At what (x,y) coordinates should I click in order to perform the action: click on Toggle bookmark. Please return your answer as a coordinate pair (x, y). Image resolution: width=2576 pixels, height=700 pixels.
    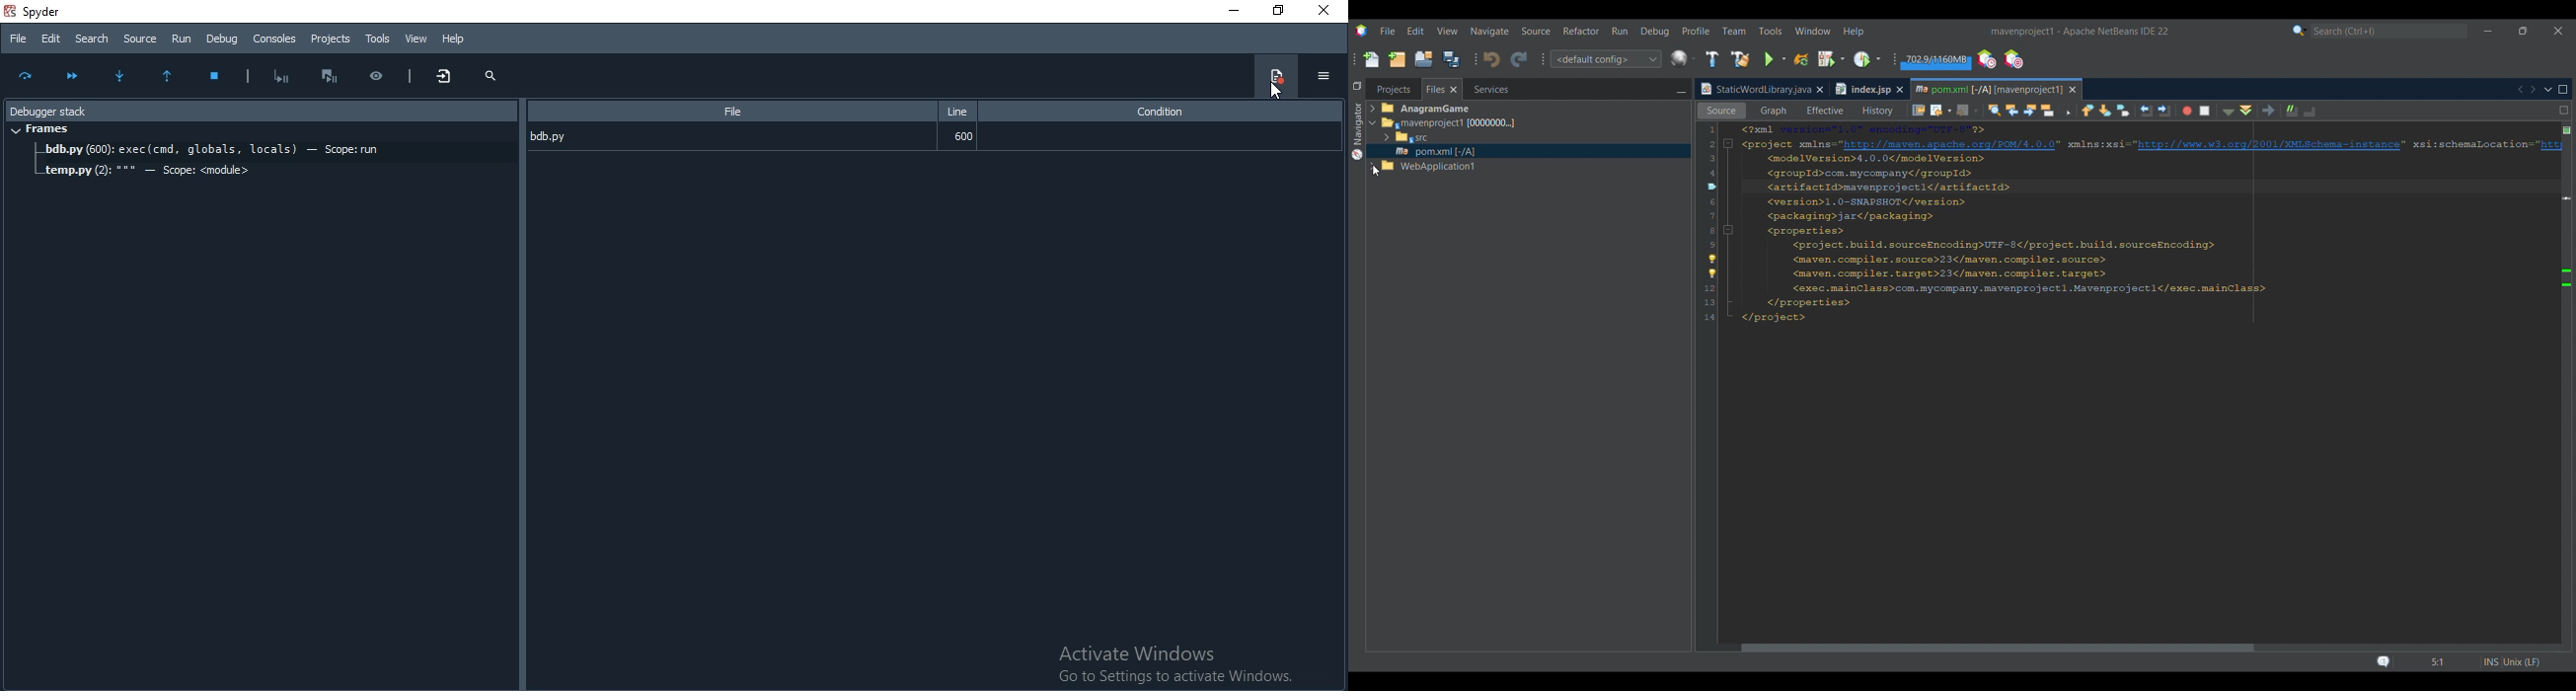
    Looking at the image, I should click on (2124, 110).